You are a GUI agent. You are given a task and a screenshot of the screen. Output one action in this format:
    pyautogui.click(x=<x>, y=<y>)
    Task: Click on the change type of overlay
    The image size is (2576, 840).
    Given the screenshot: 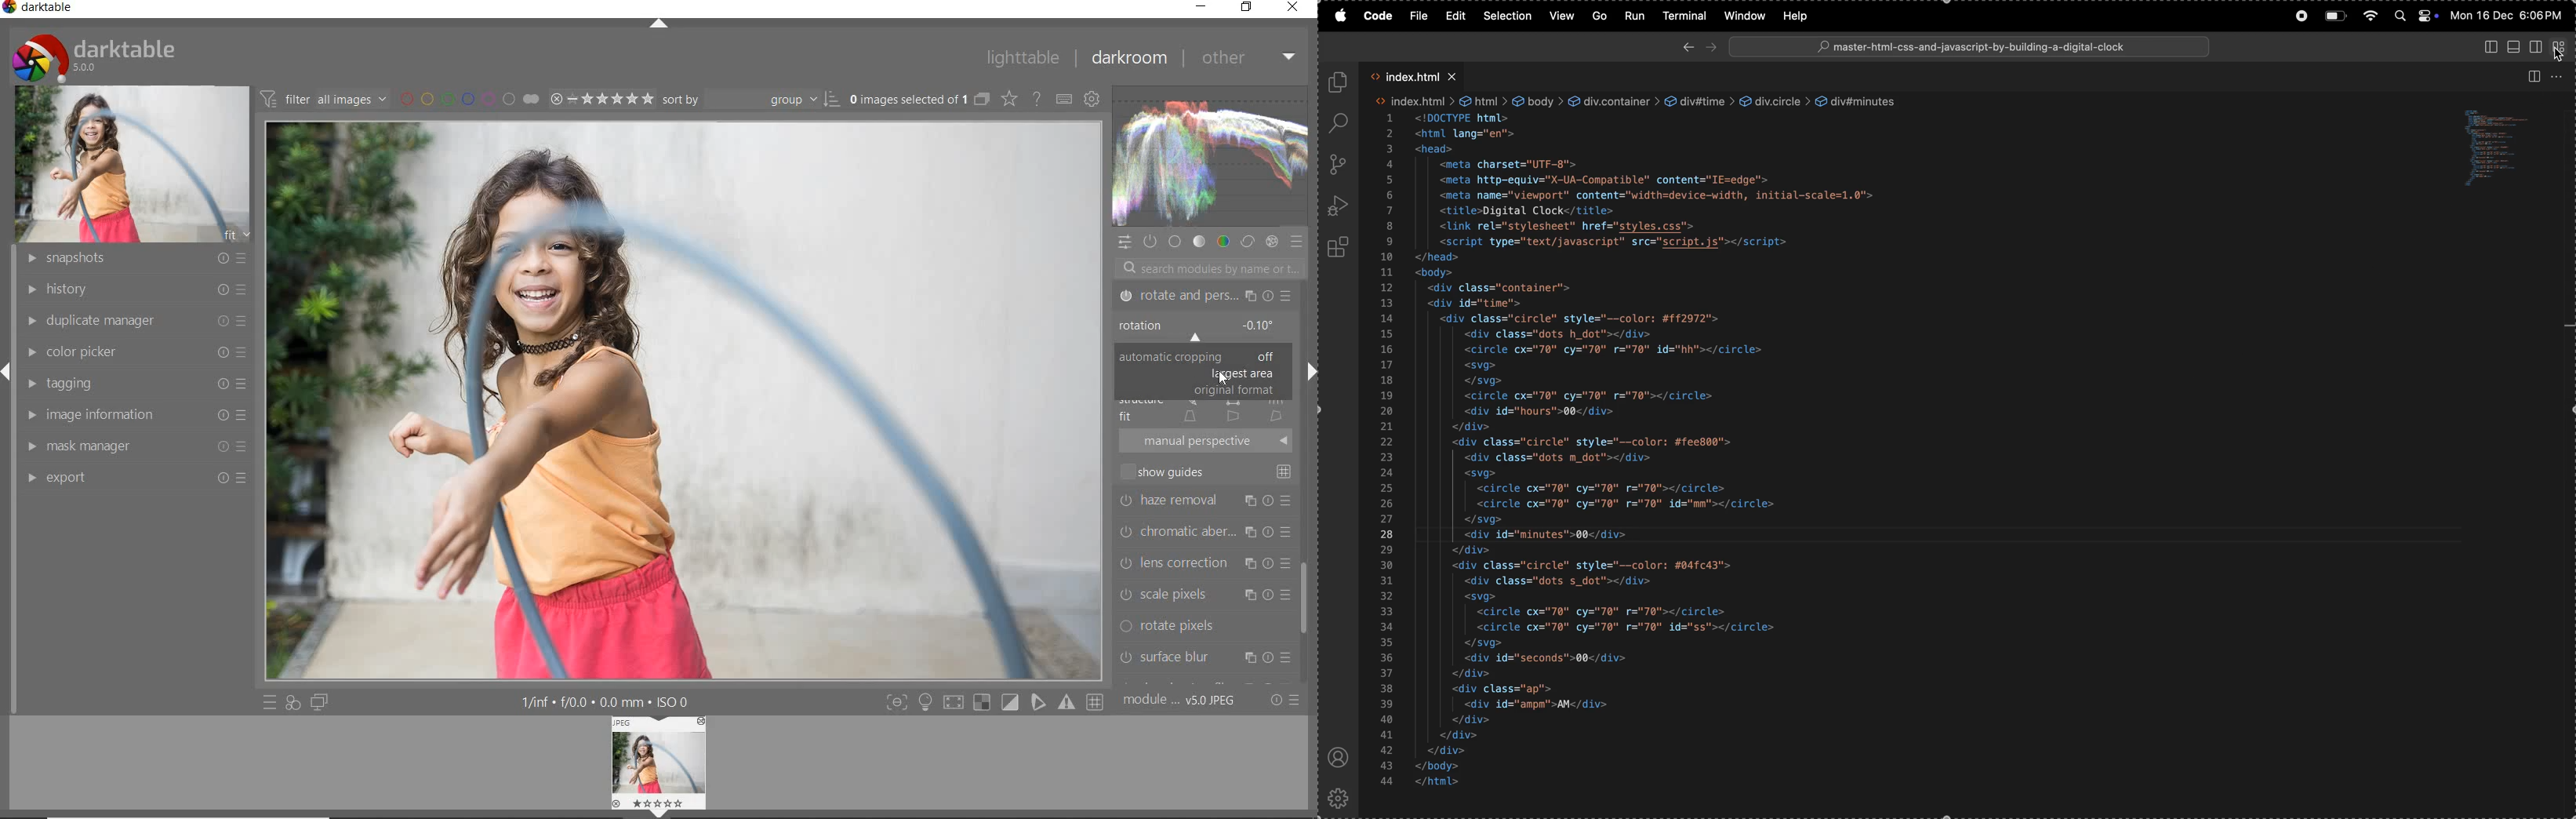 What is the action you would take?
    pyautogui.click(x=1011, y=100)
    